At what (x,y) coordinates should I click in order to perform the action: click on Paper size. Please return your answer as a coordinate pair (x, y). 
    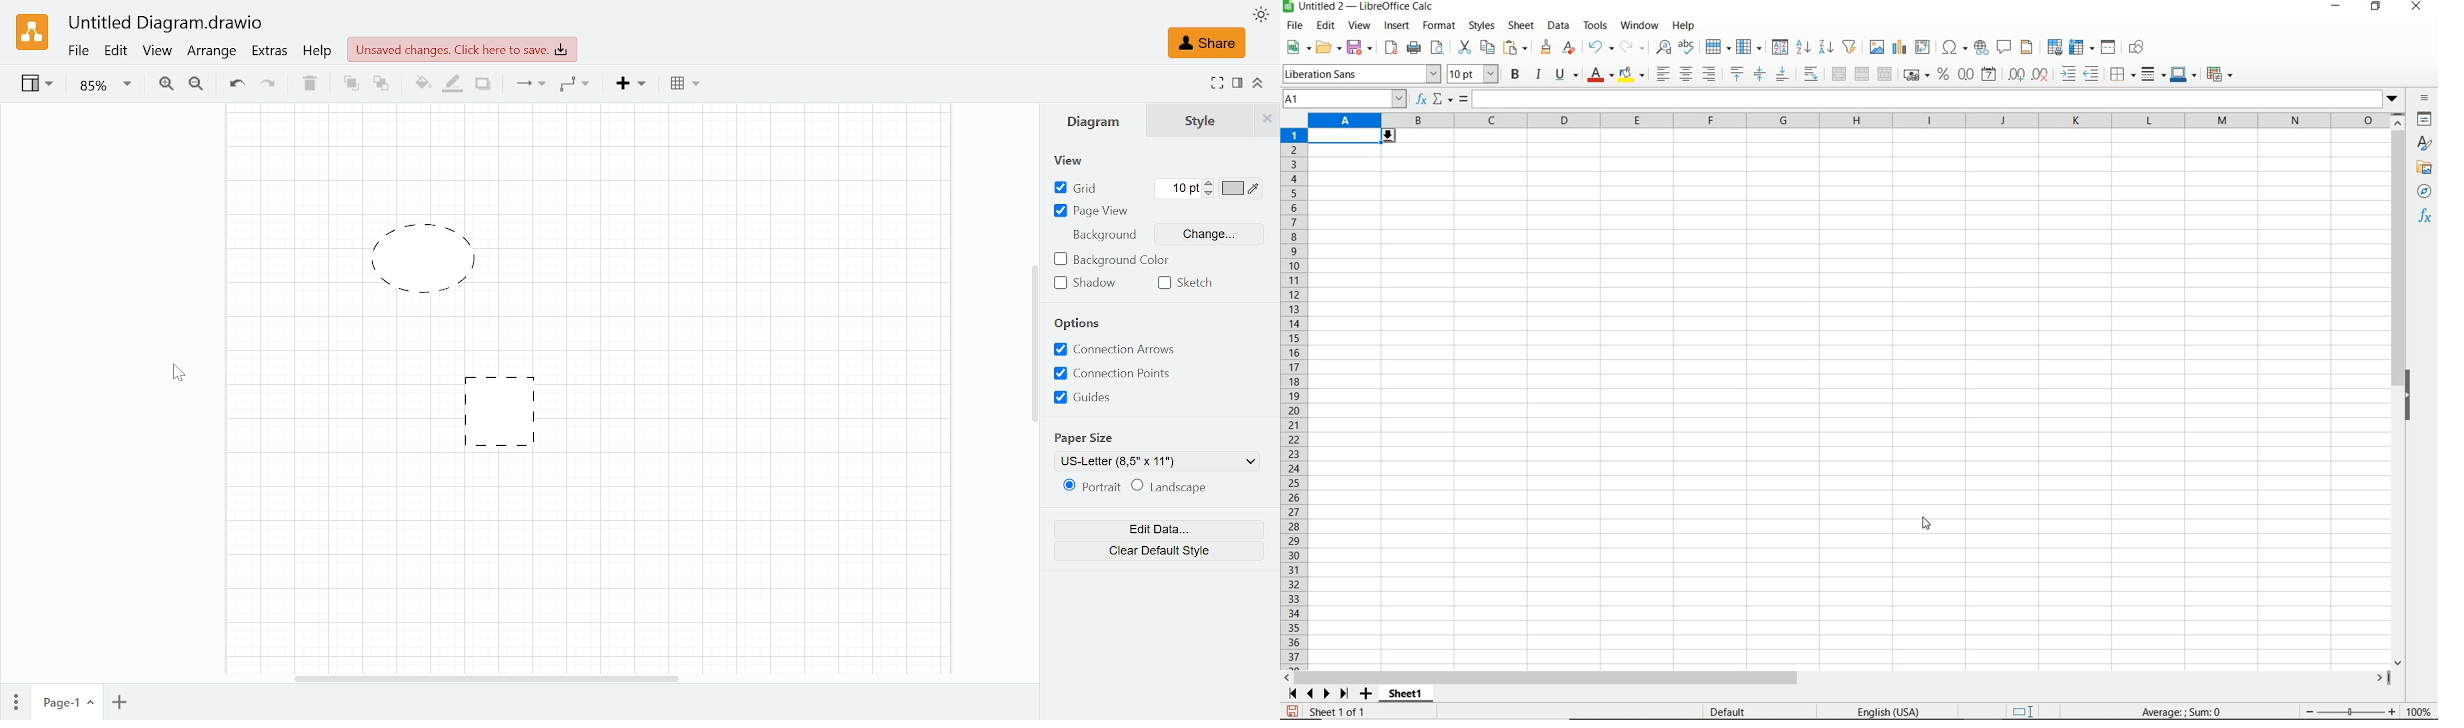
    Looking at the image, I should click on (1158, 461).